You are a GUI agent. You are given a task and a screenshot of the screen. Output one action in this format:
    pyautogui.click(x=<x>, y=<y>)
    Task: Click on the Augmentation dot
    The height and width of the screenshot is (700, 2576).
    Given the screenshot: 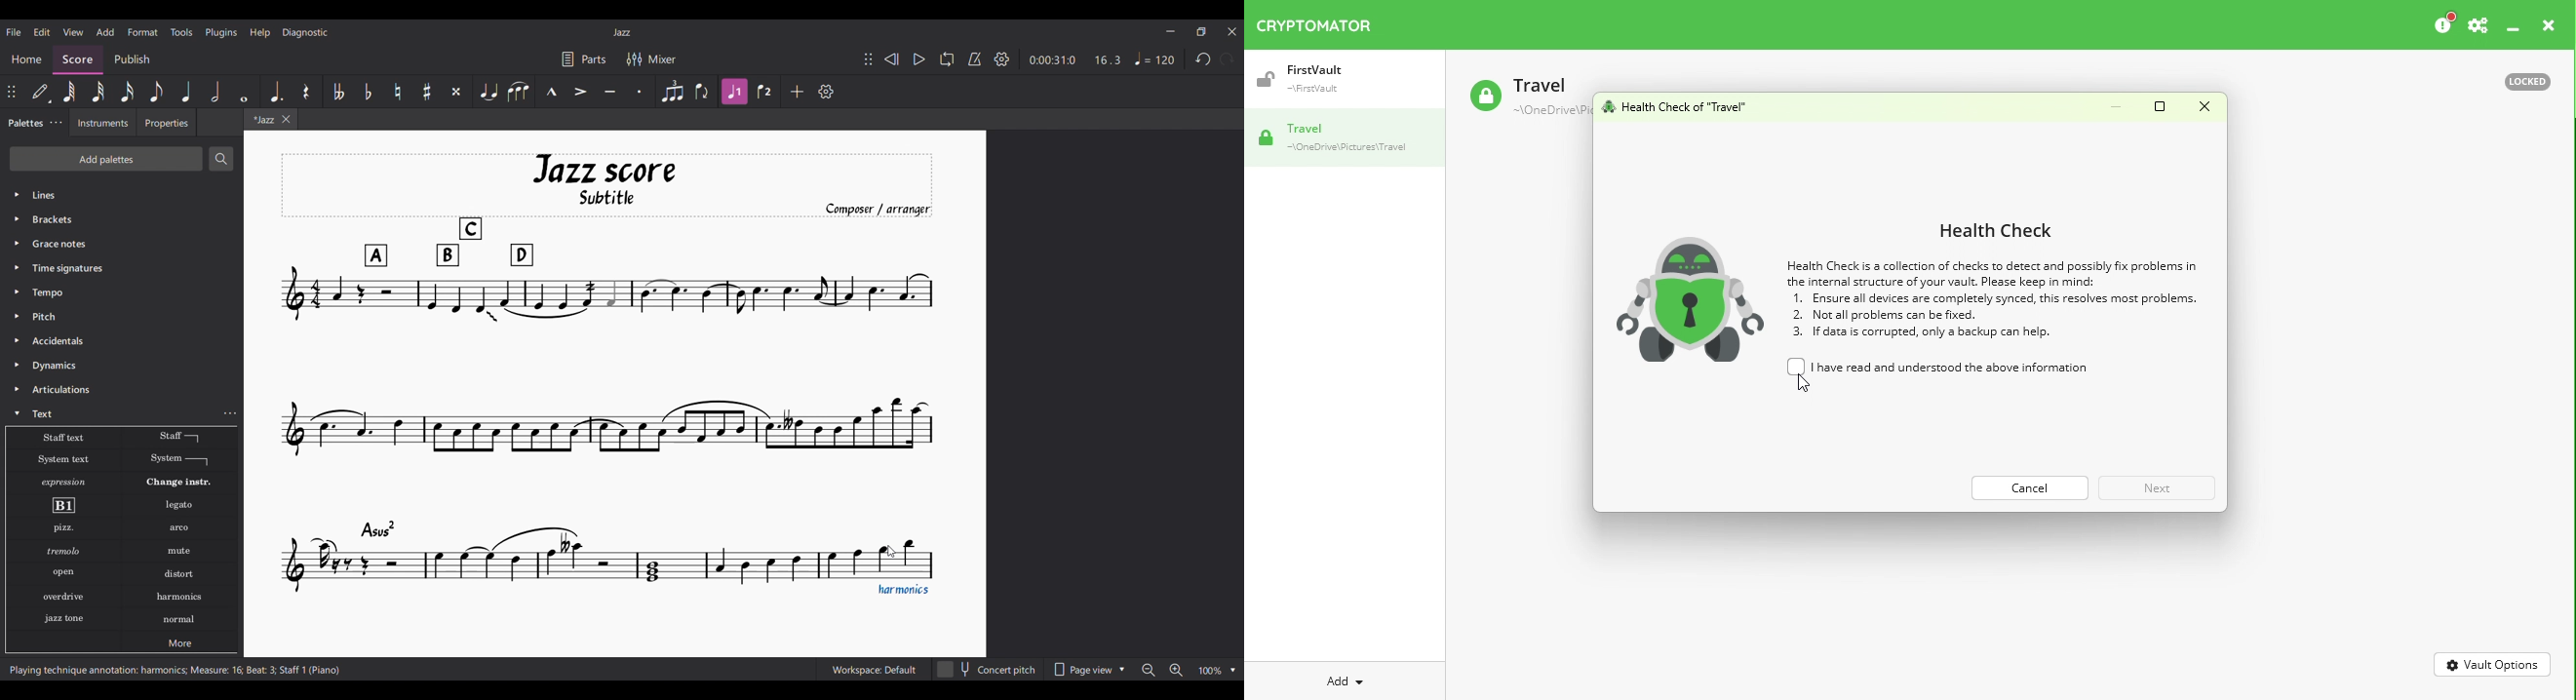 What is the action you would take?
    pyautogui.click(x=274, y=89)
    